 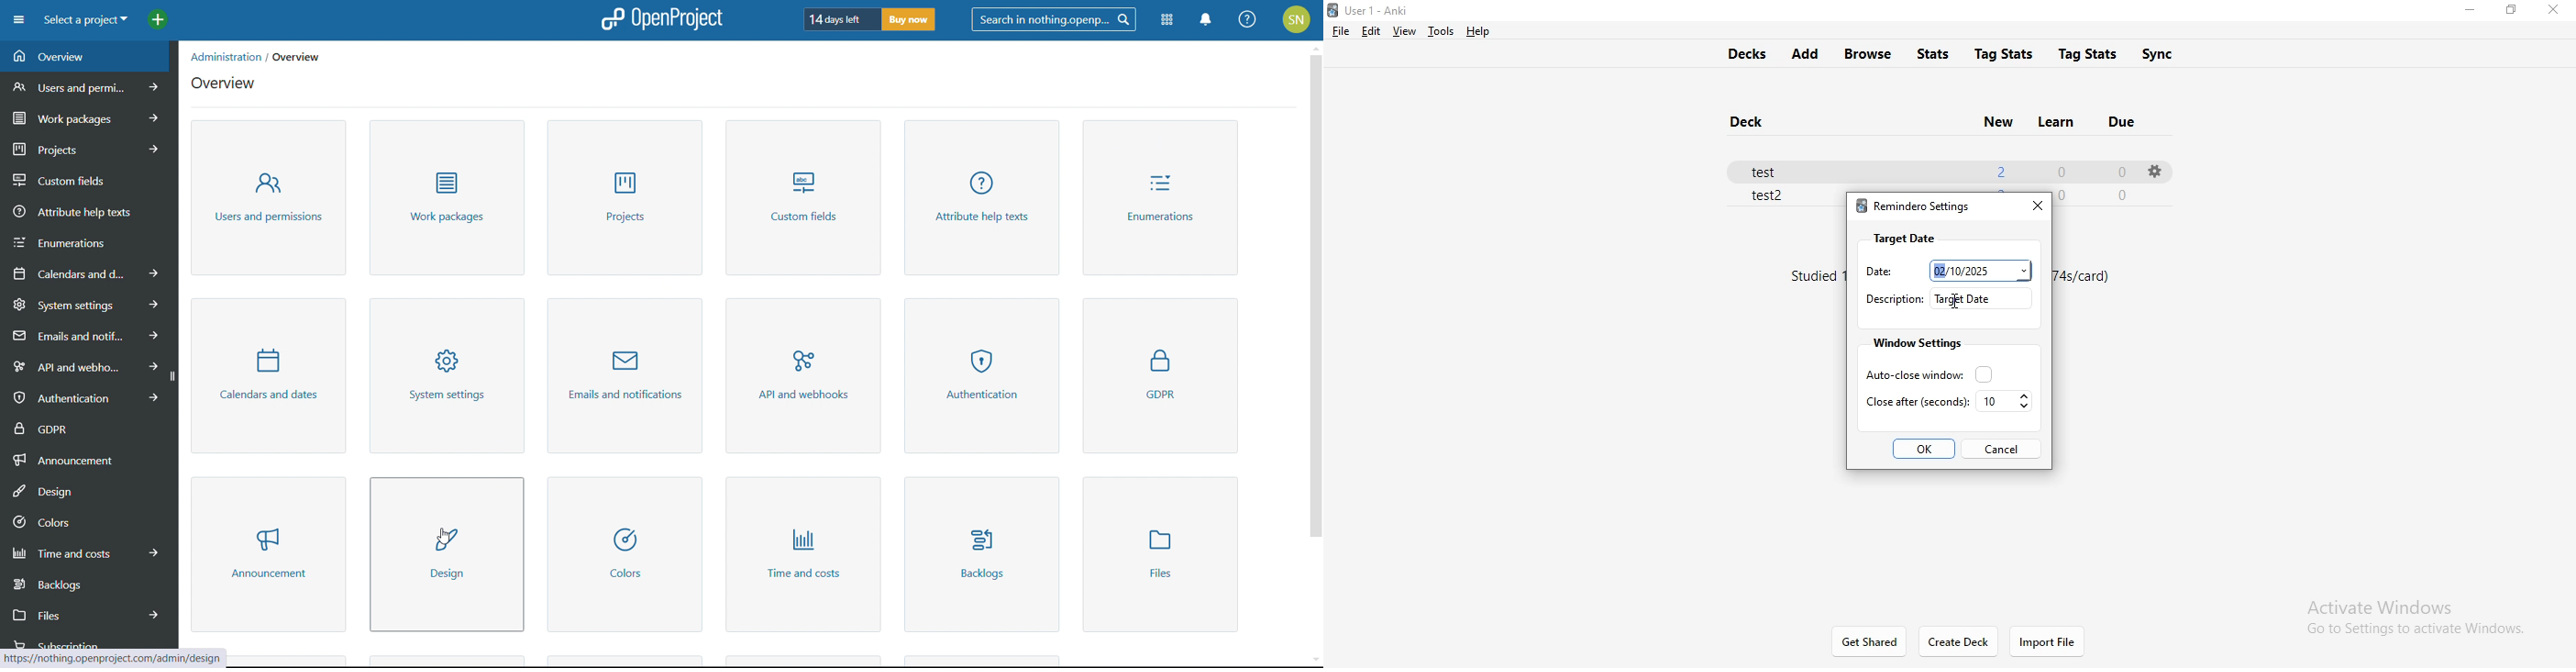 What do you see at coordinates (1937, 51) in the screenshot?
I see `stats` at bounding box center [1937, 51].